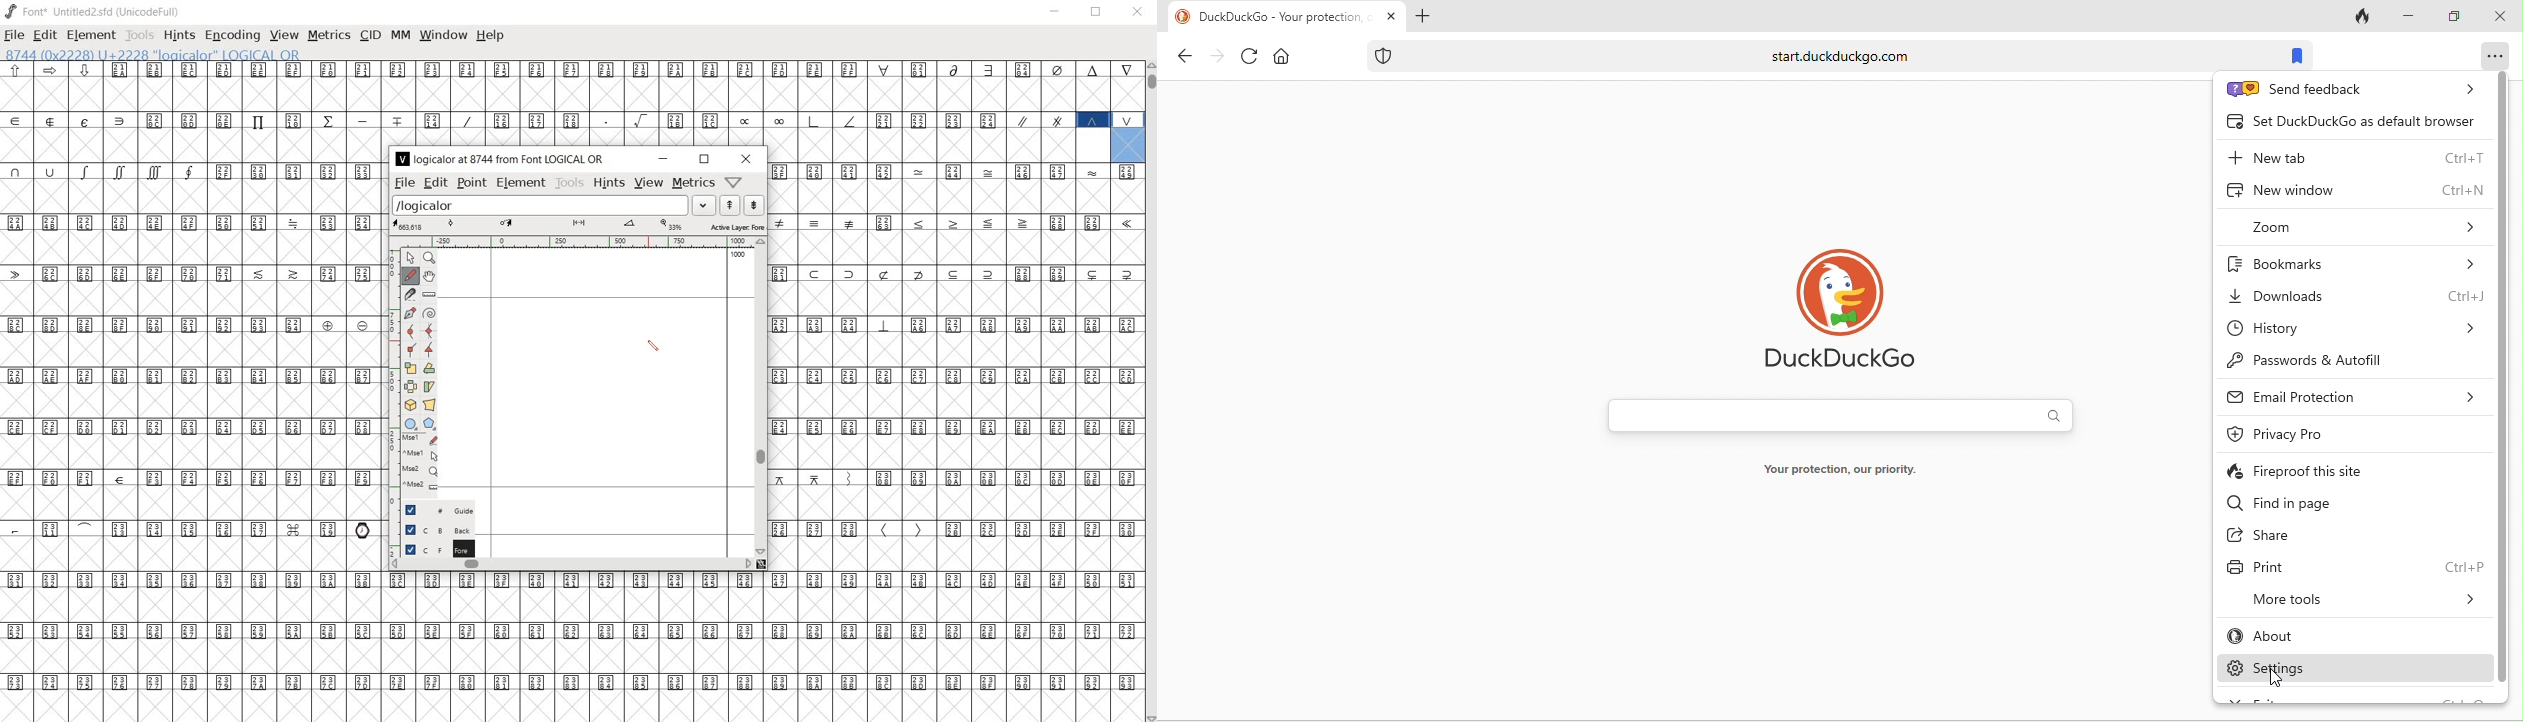 Image resolution: width=2548 pixels, height=728 pixels. Describe the element at coordinates (1216, 58) in the screenshot. I see `forward` at that location.